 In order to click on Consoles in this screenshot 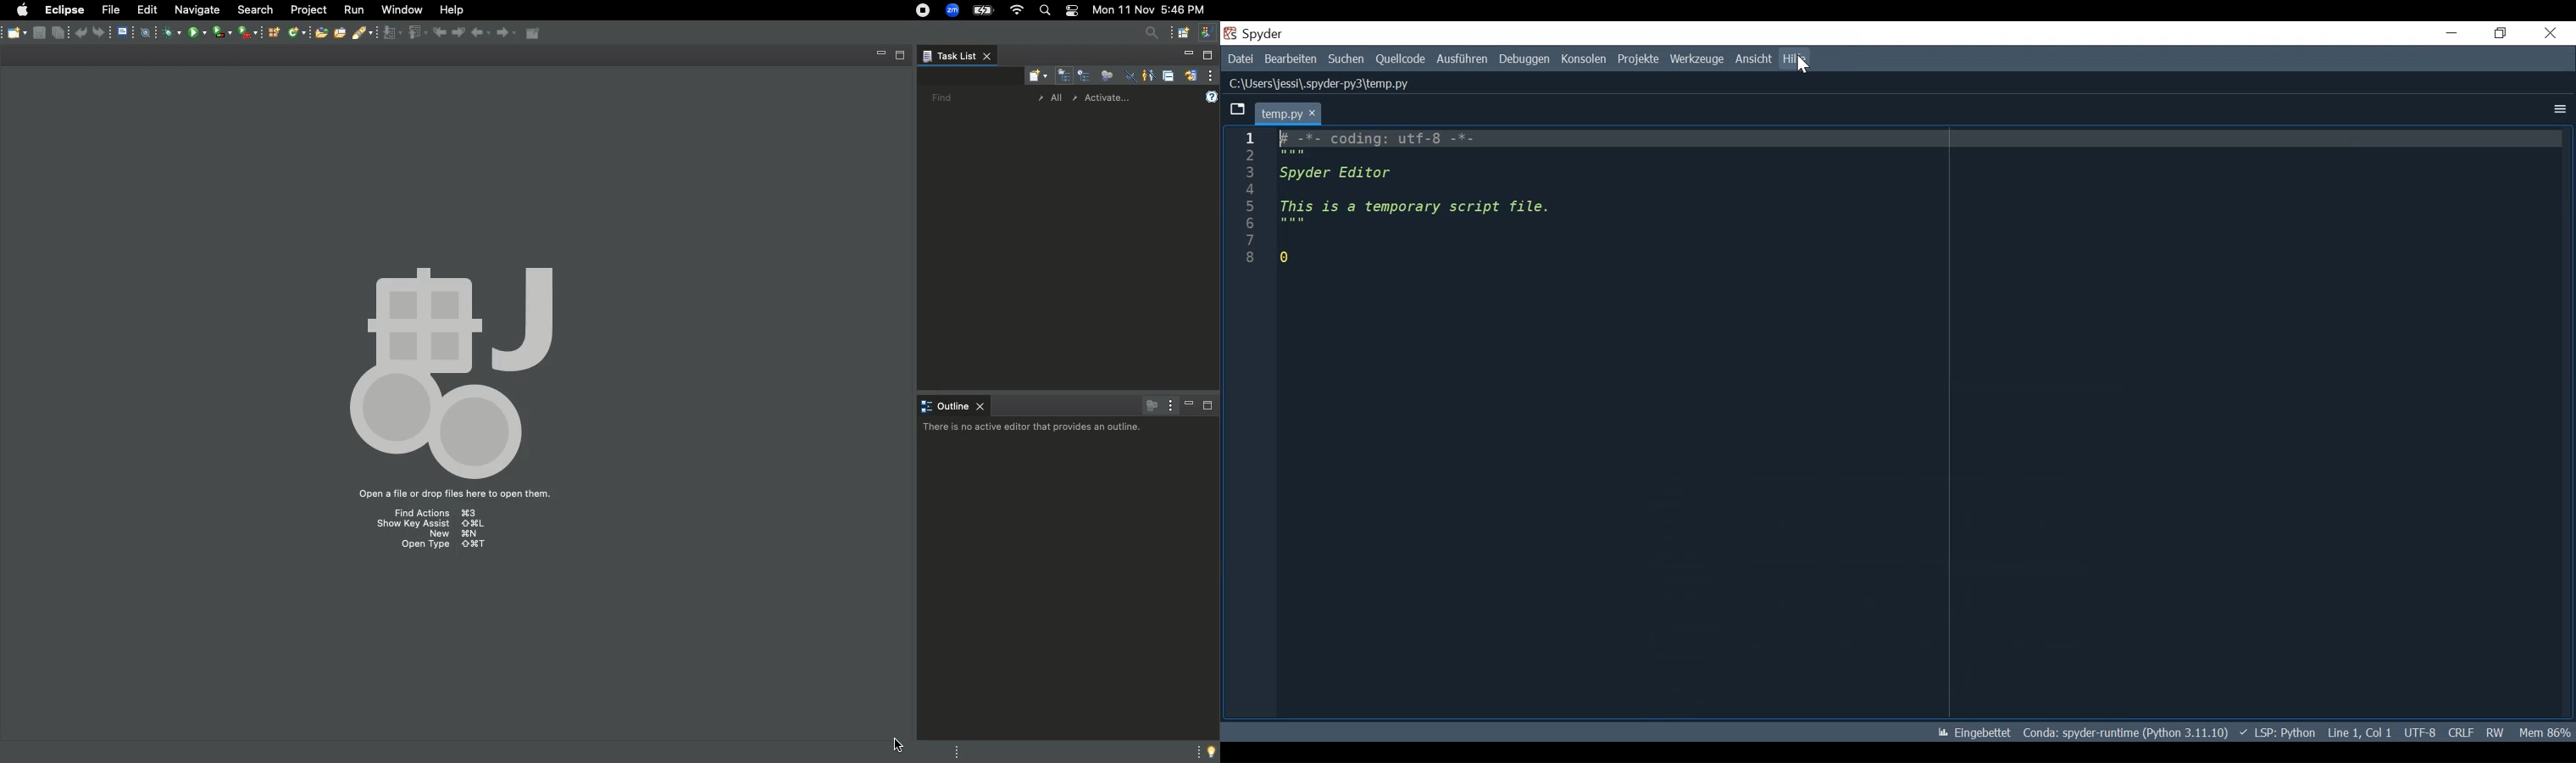, I will do `click(1582, 61)`.